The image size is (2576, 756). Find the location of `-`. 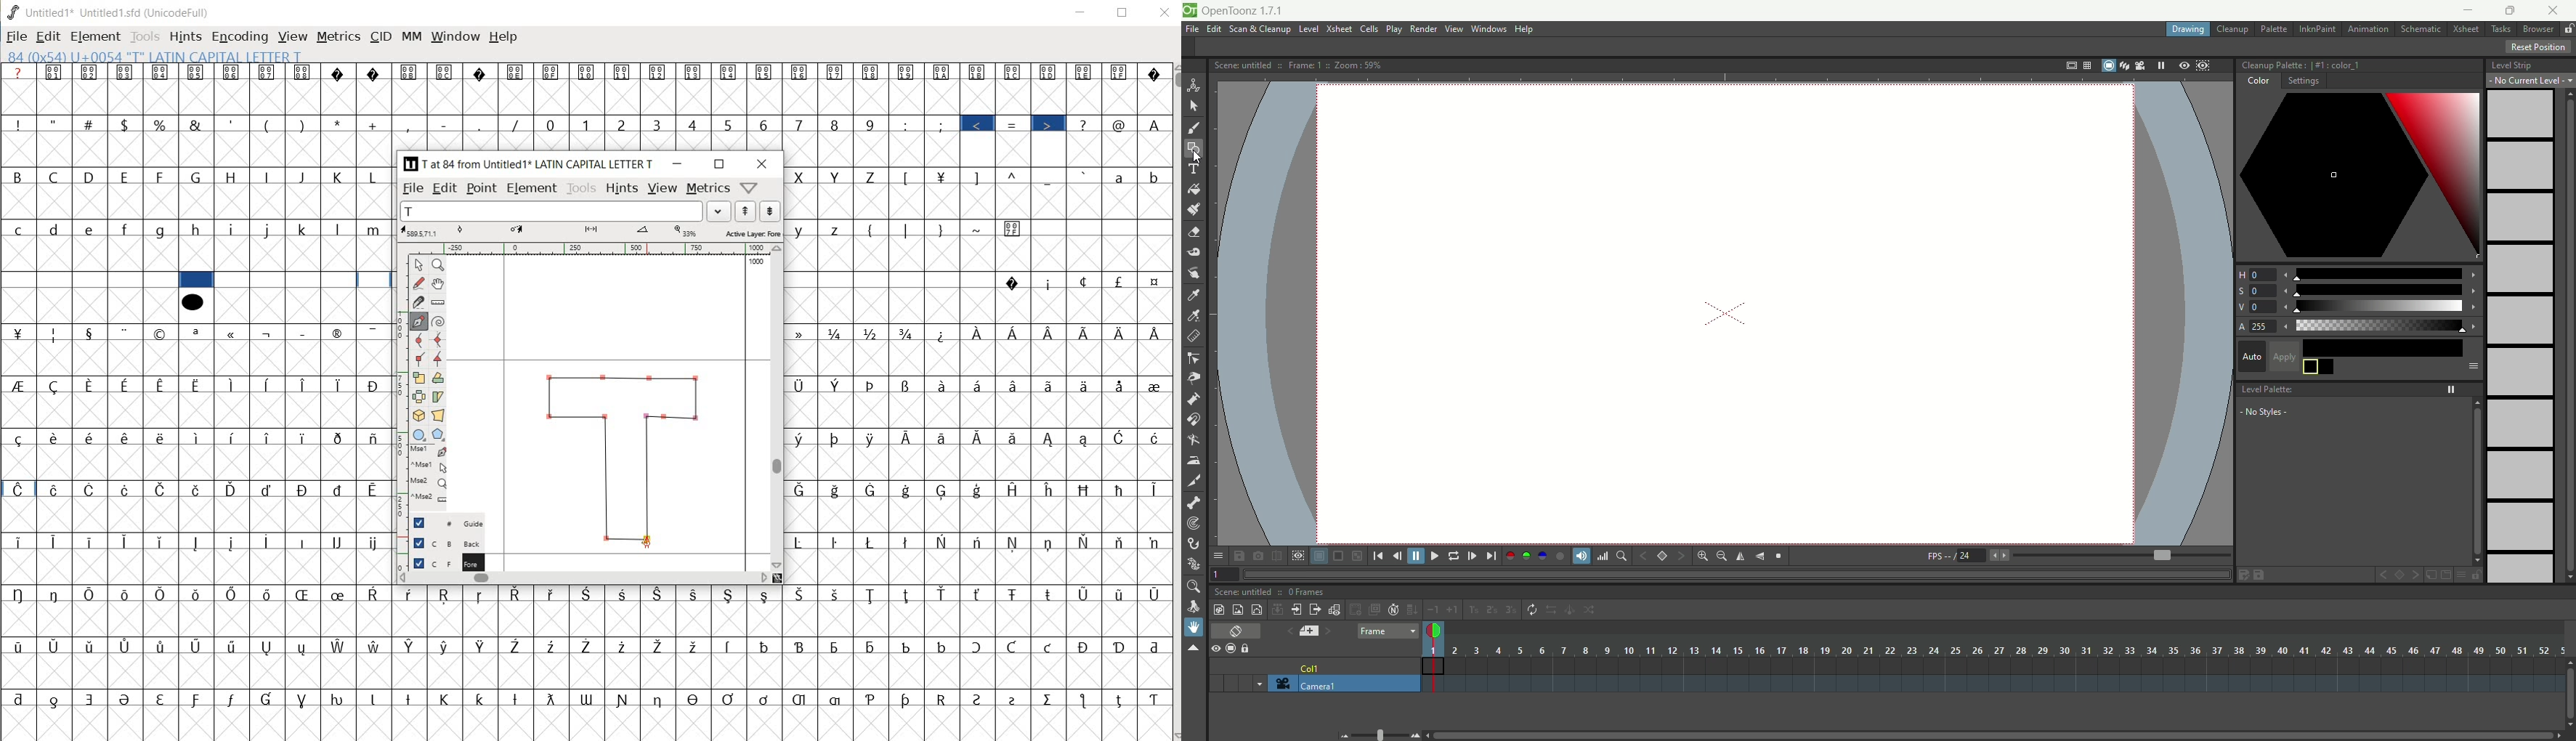

- is located at coordinates (444, 124).